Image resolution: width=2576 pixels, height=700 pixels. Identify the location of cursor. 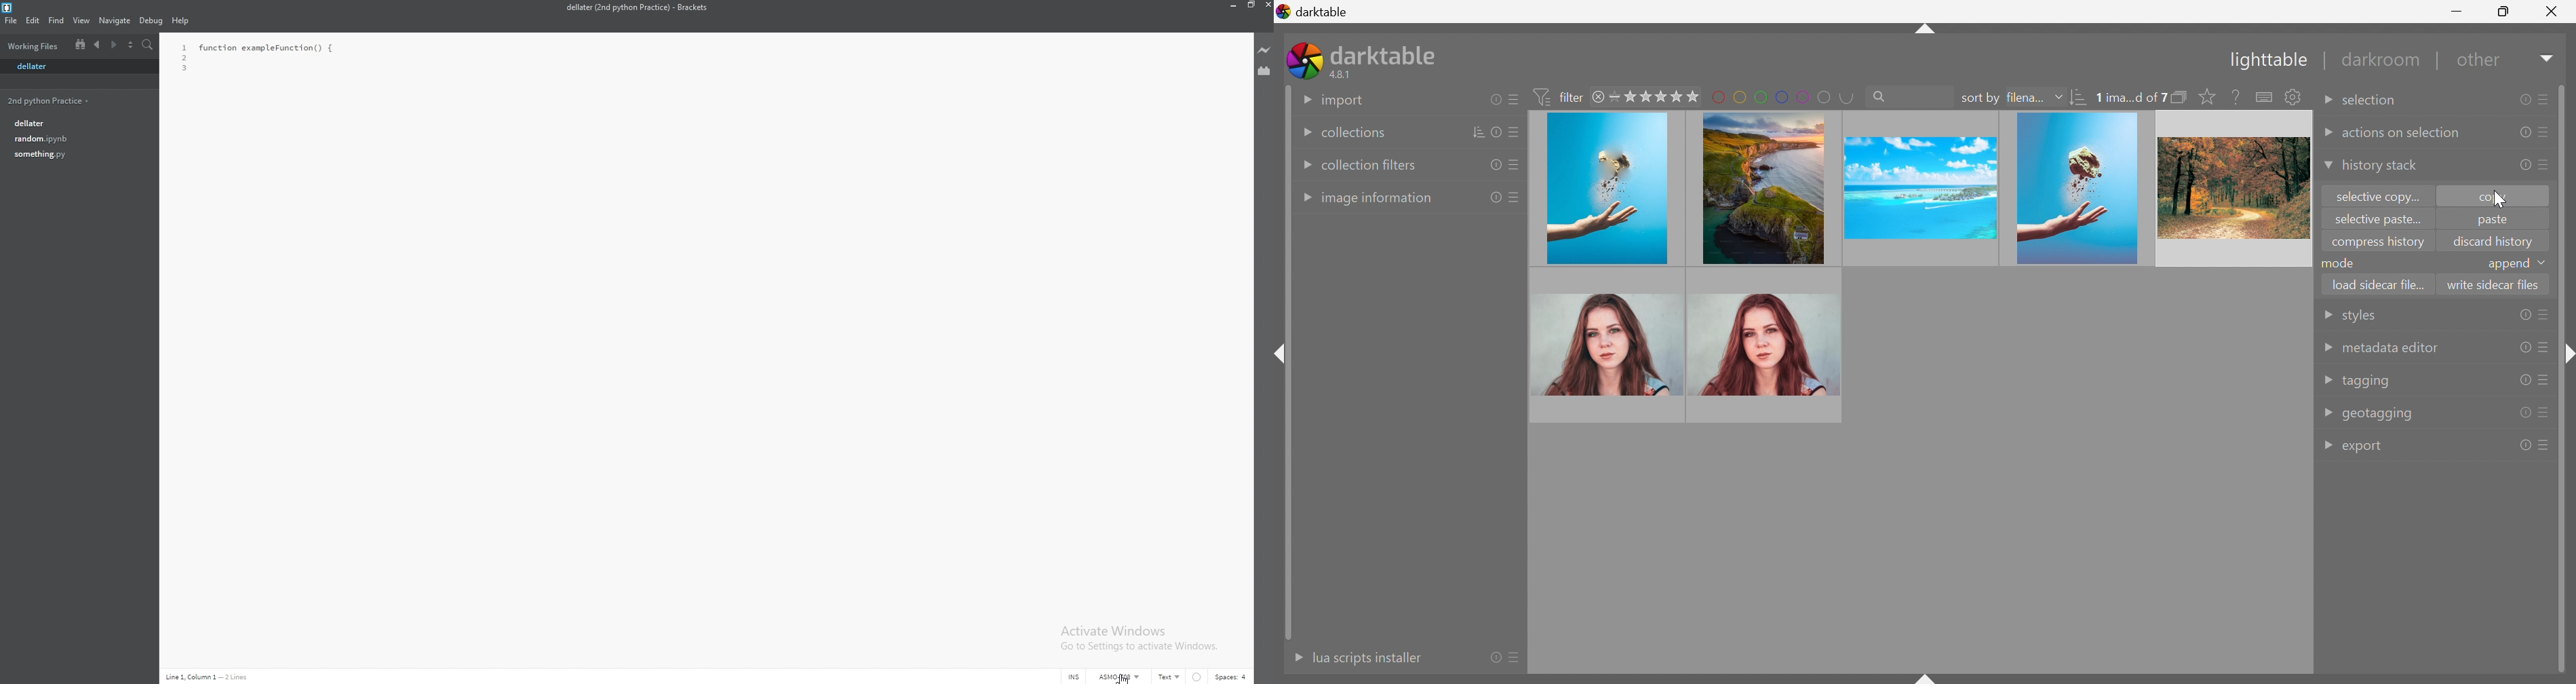
(1123, 679).